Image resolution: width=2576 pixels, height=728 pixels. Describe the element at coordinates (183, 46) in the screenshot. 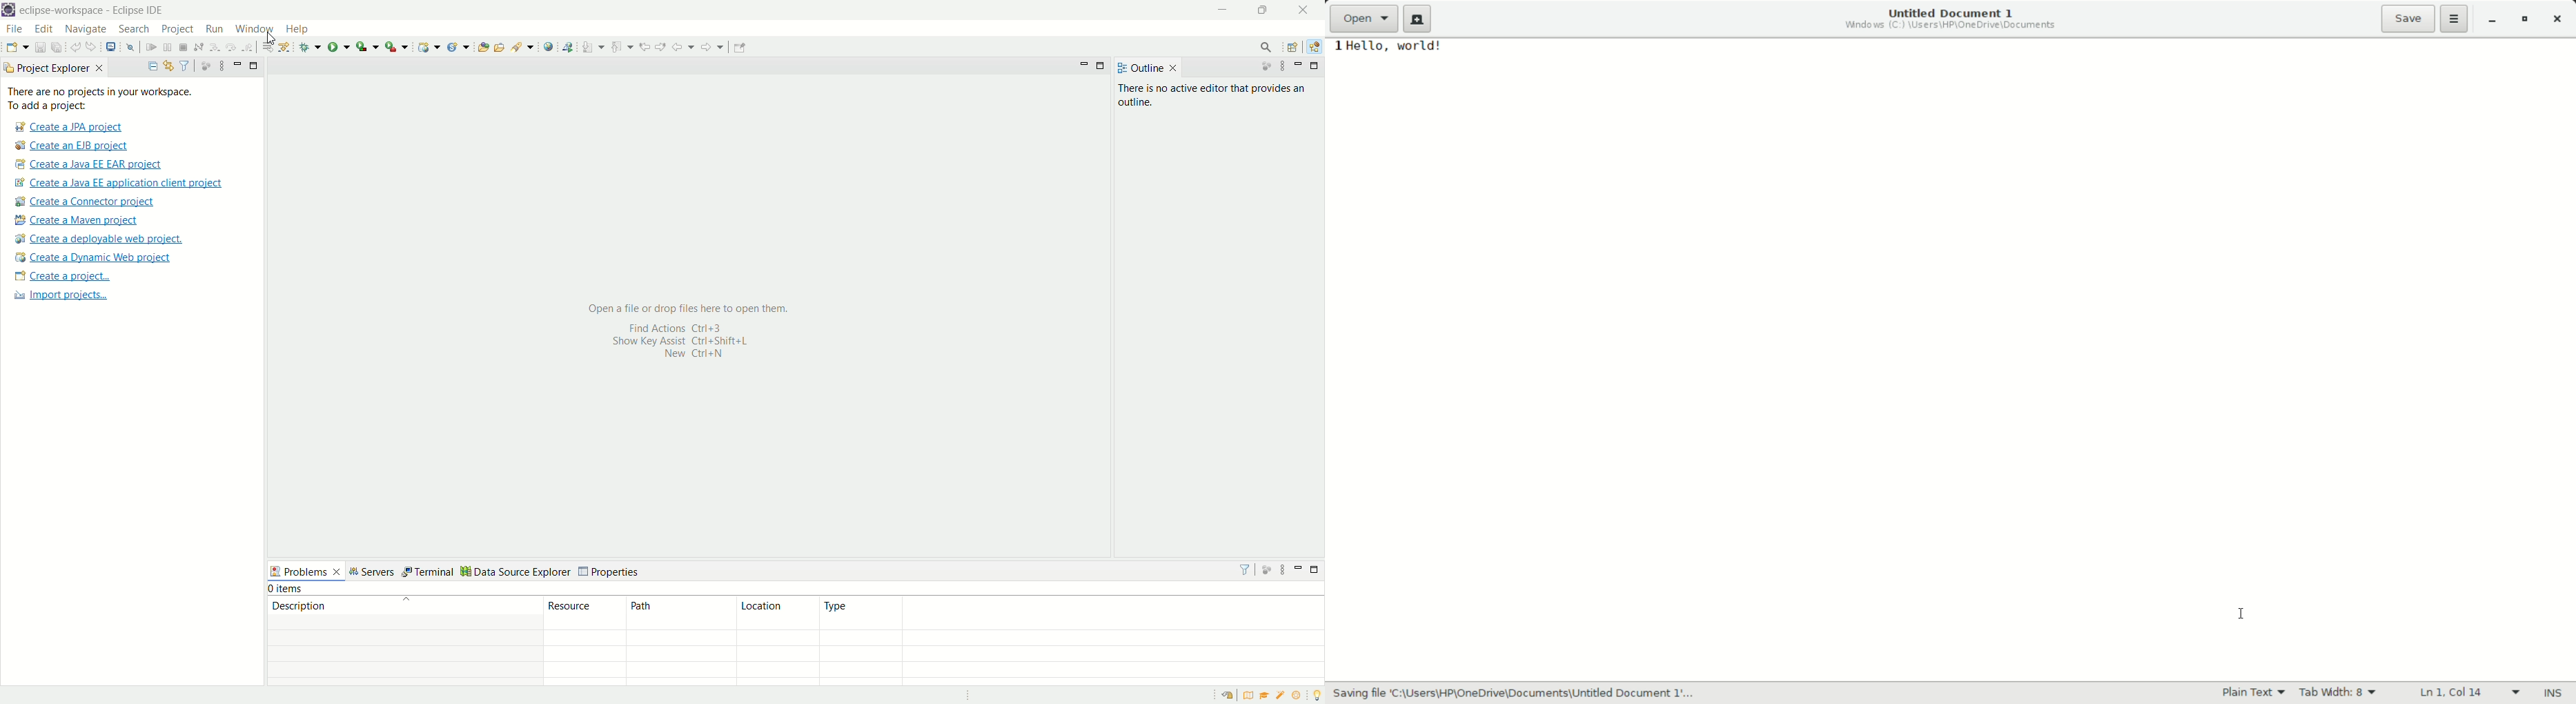

I see `terminate` at that location.